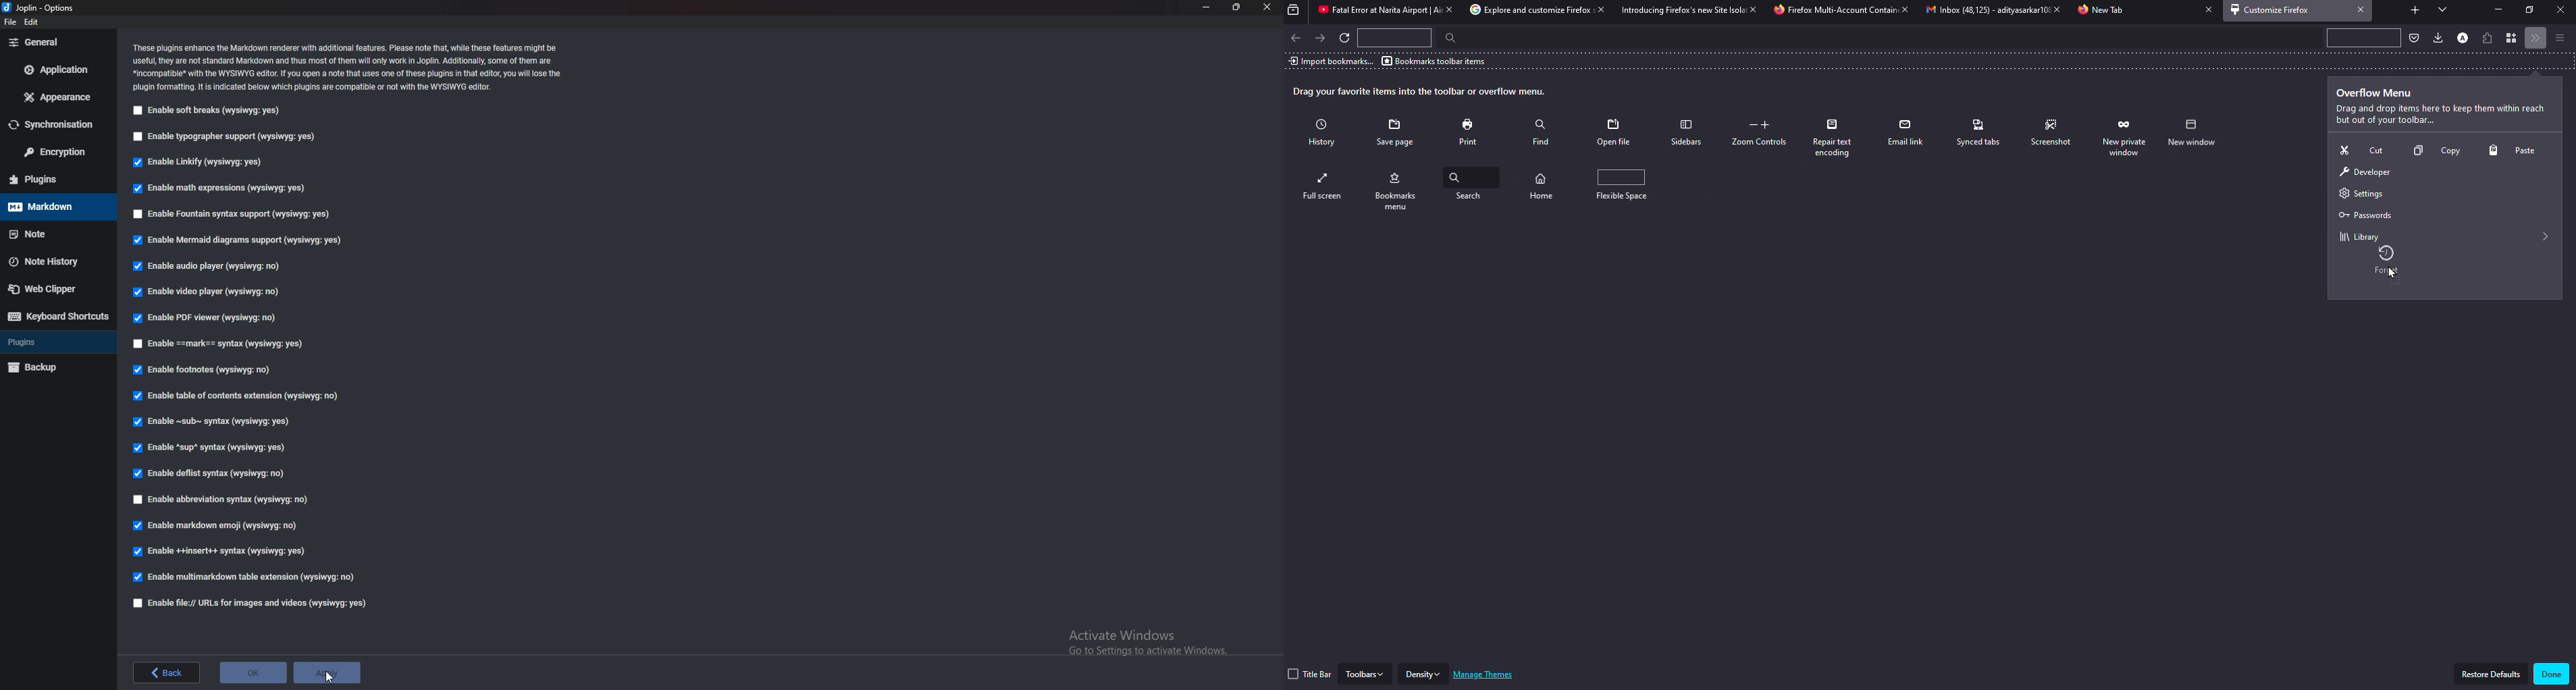 The width and height of the screenshot is (2576, 700). I want to click on Info, so click(352, 69).